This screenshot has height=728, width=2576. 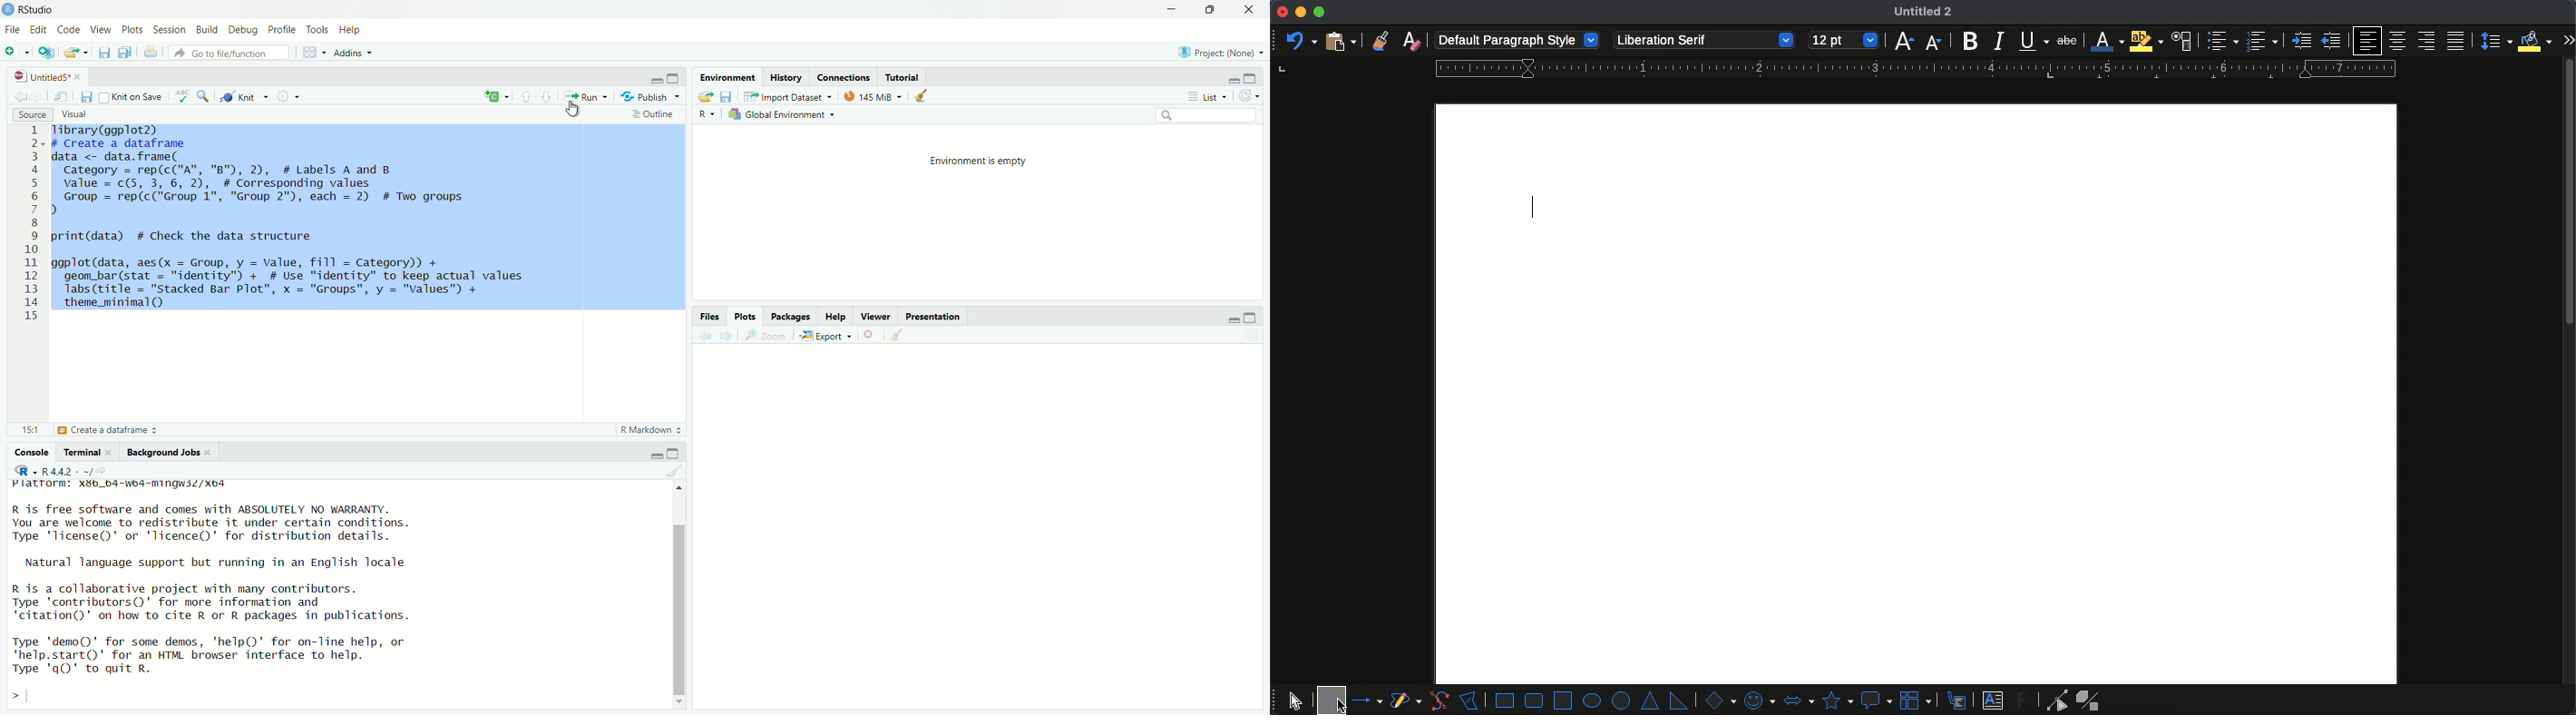 What do you see at coordinates (1927, 13) in the screenshot?
I see `Untitled 2 - name` at bounding box center [1927, 13].